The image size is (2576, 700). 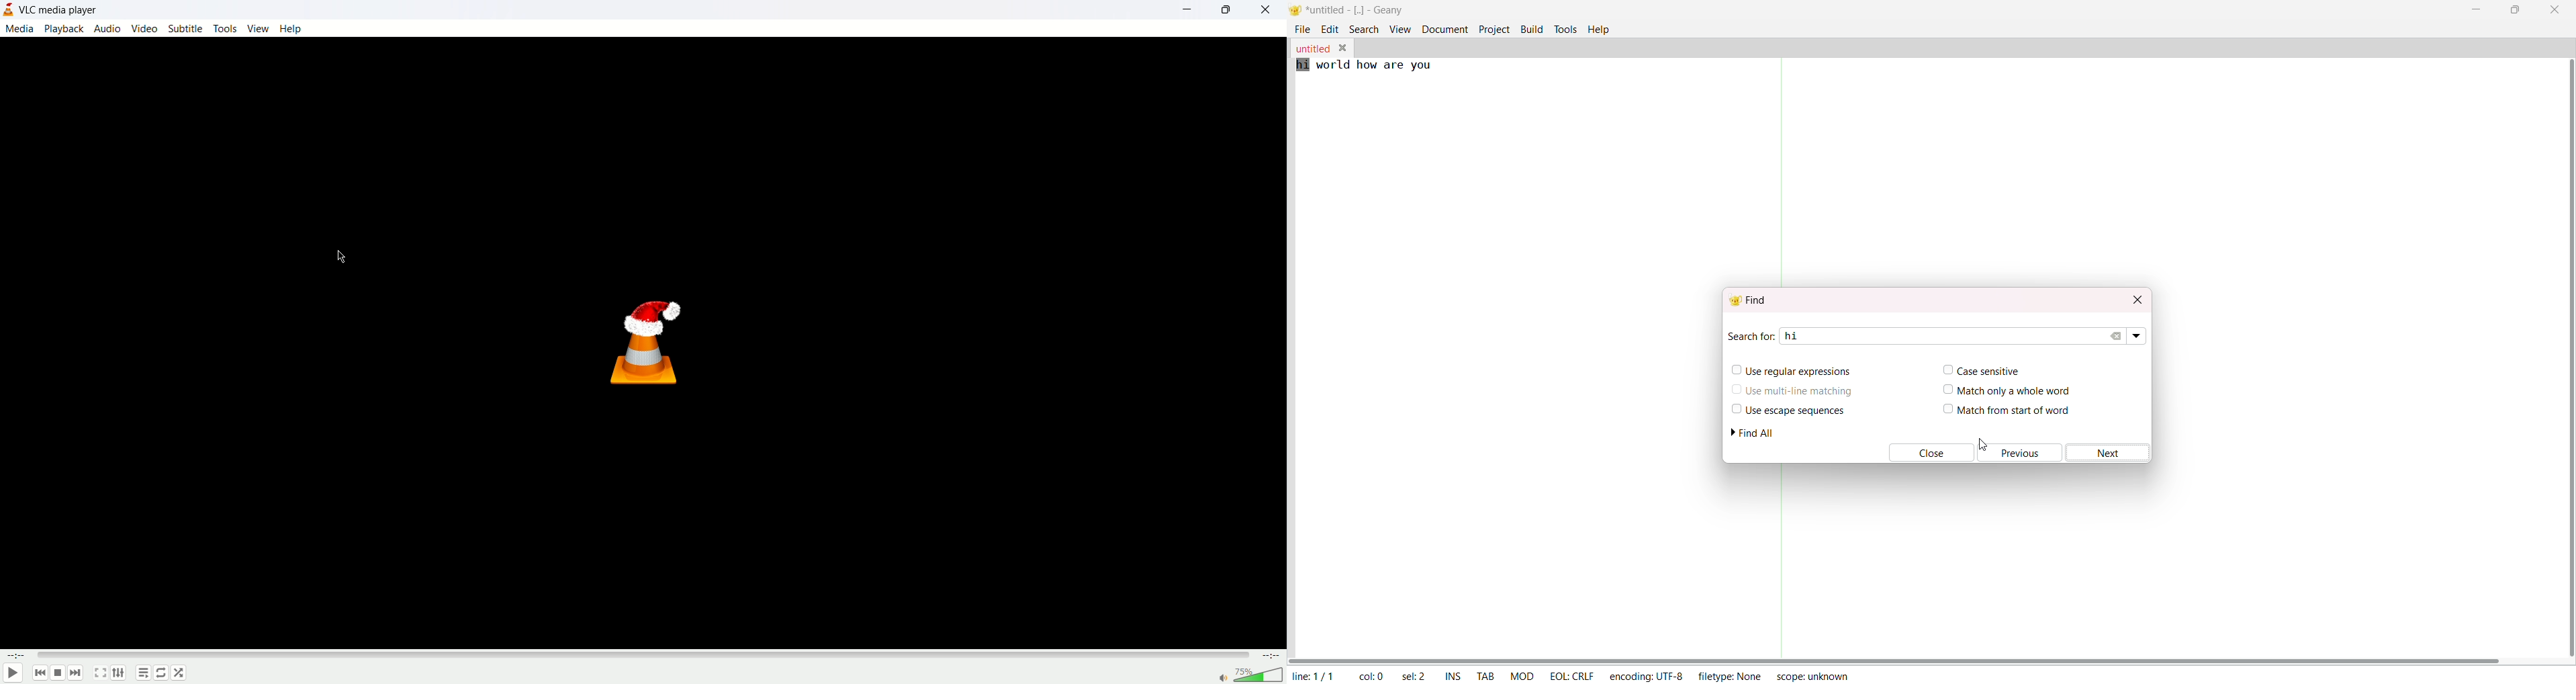 I want to click on next, so click(x=2110, y=454).